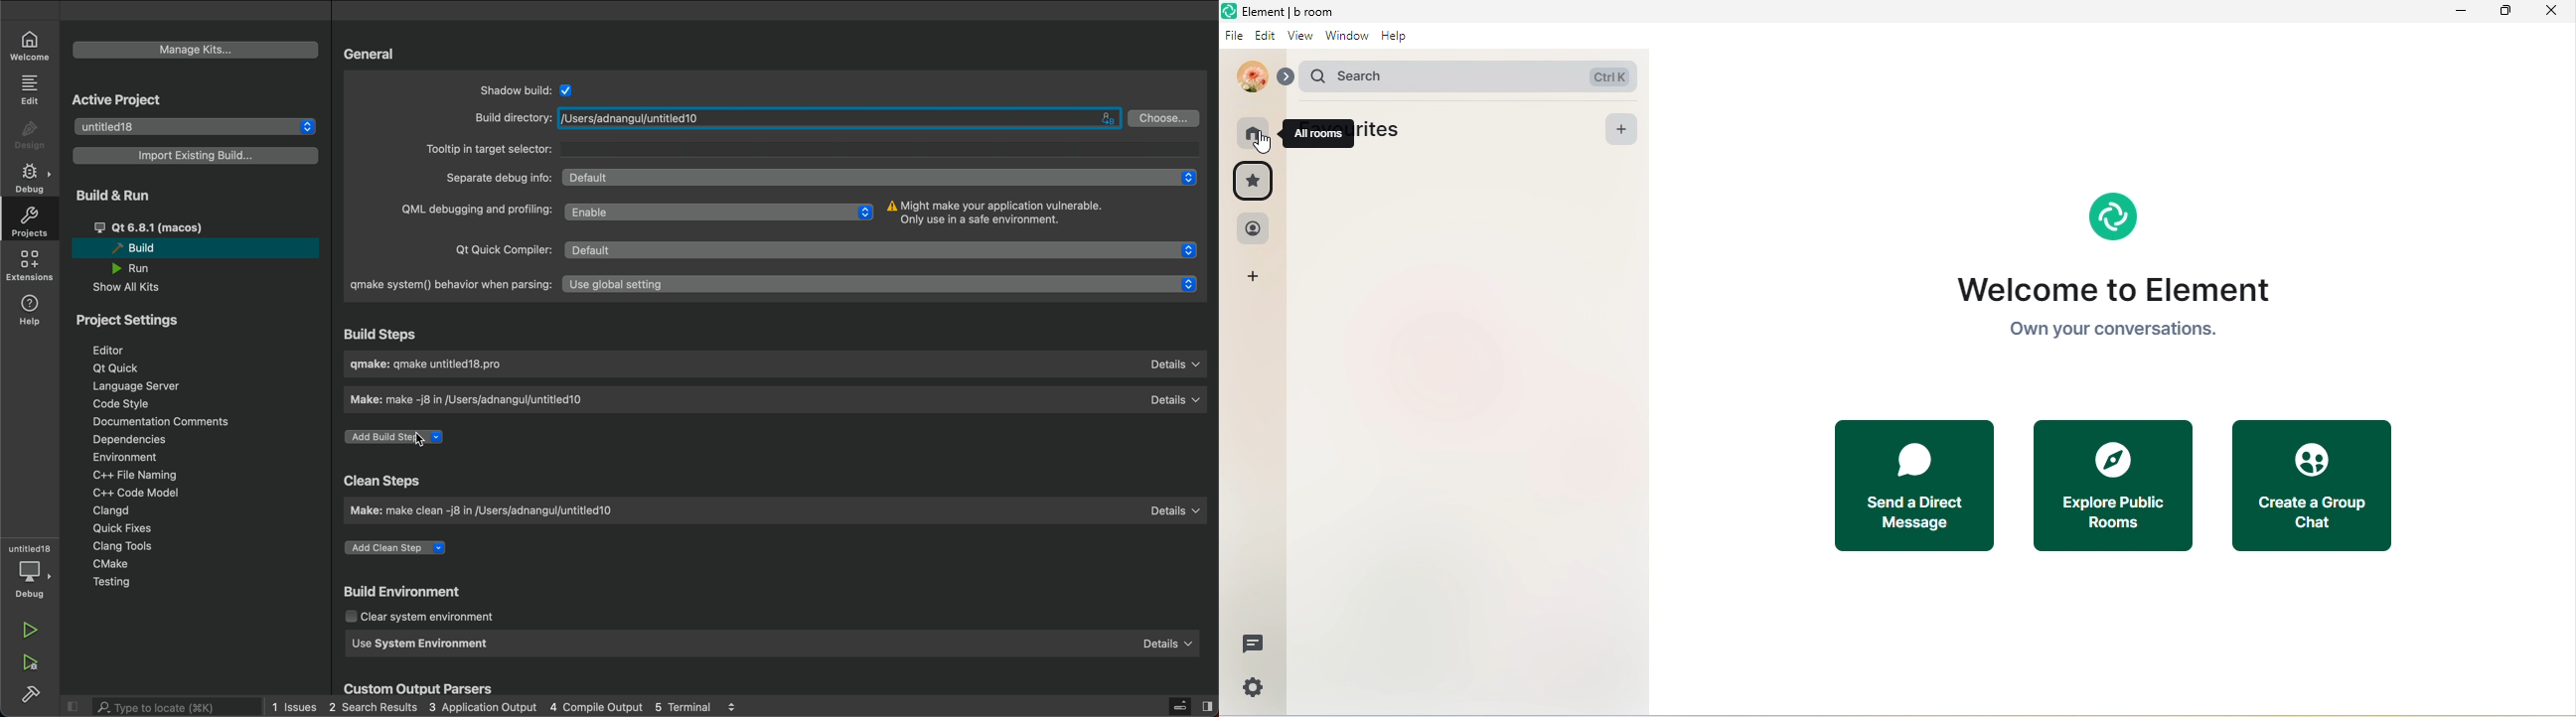 Image resolution: width=2576 pixels, height=728 pixels. What do you see at coordinates (168, 706) in the screenshot?
I see `search bar` at bounding box center [168, 706].